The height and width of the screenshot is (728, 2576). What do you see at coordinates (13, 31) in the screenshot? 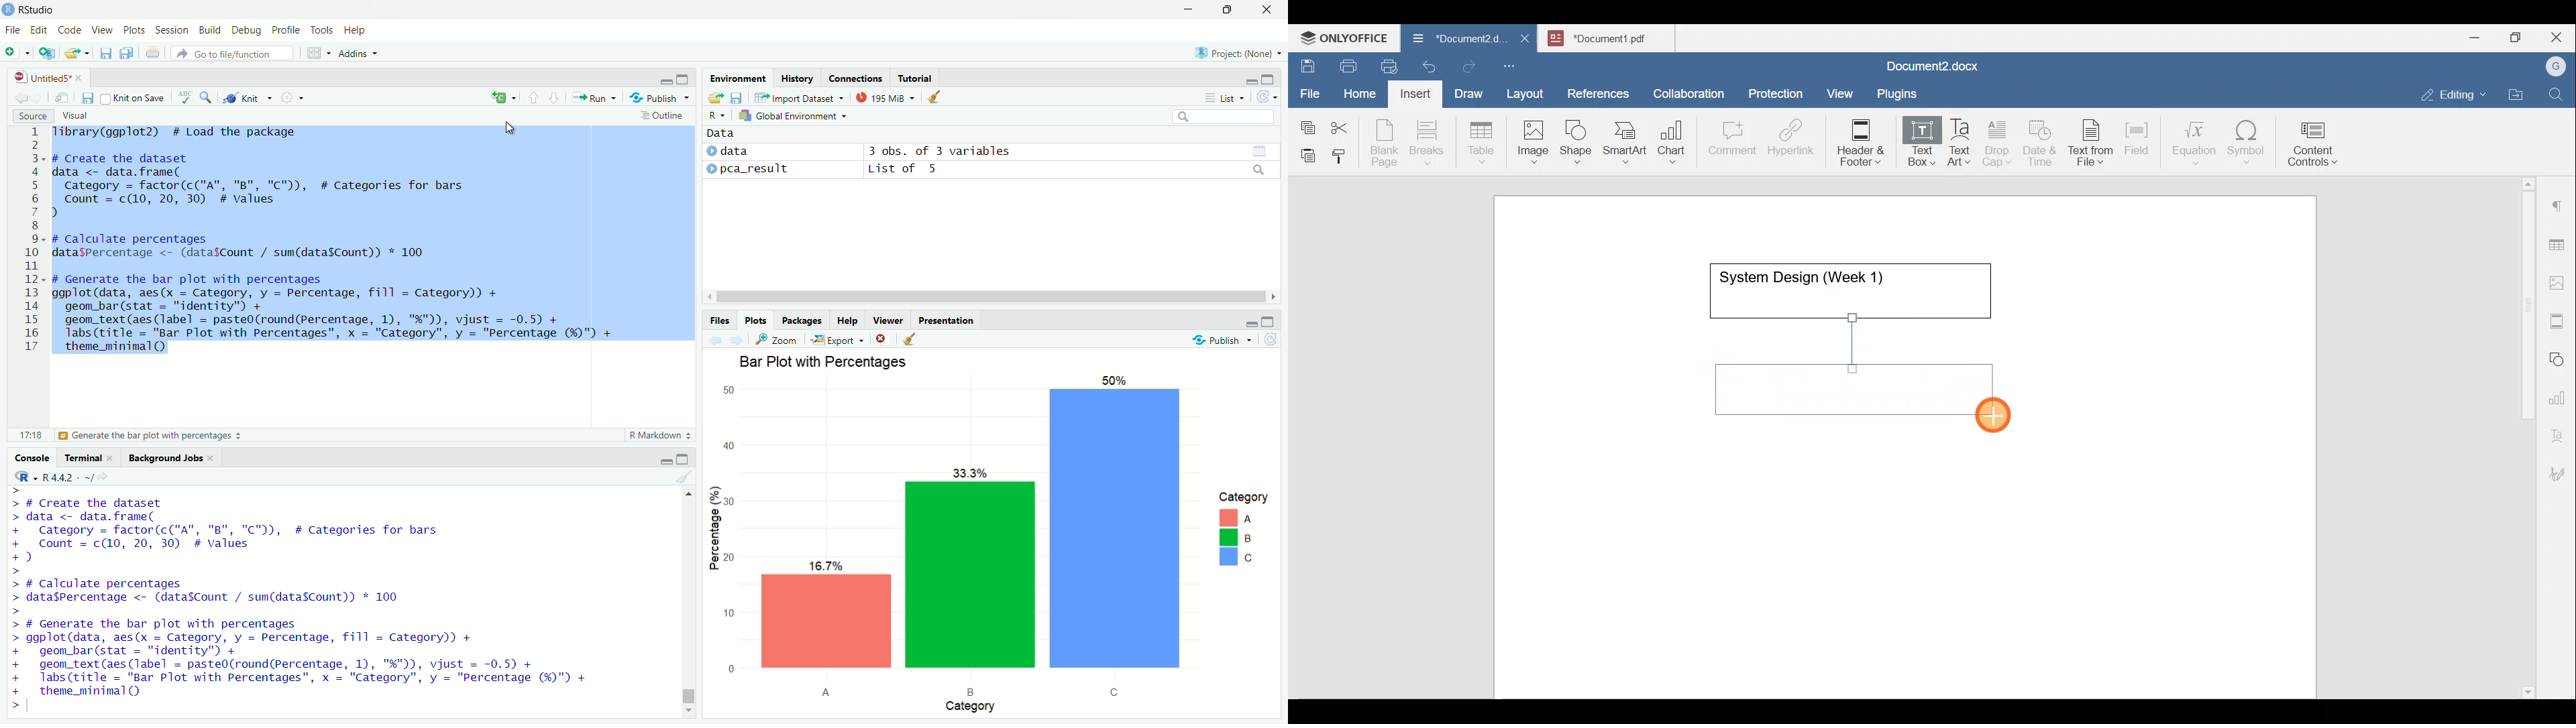
I see `File` at bounding box center [13, 31].